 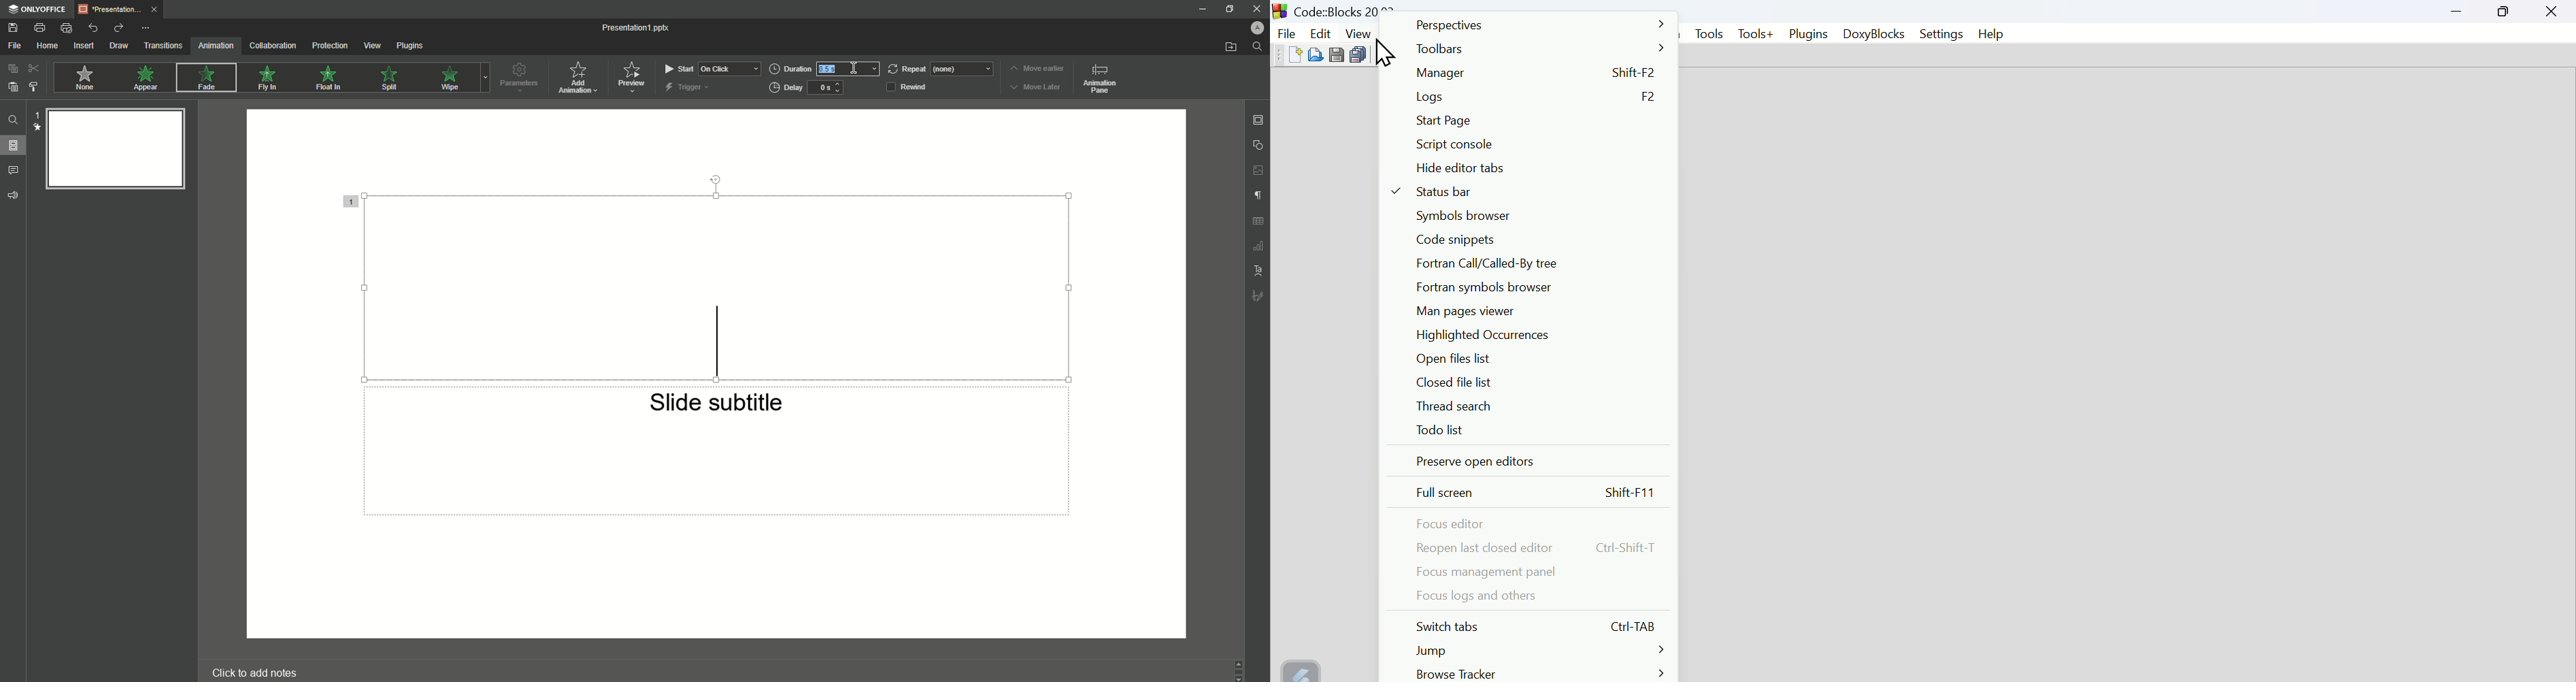 I want to click on Move earlier, so click(x=1037, y=68).